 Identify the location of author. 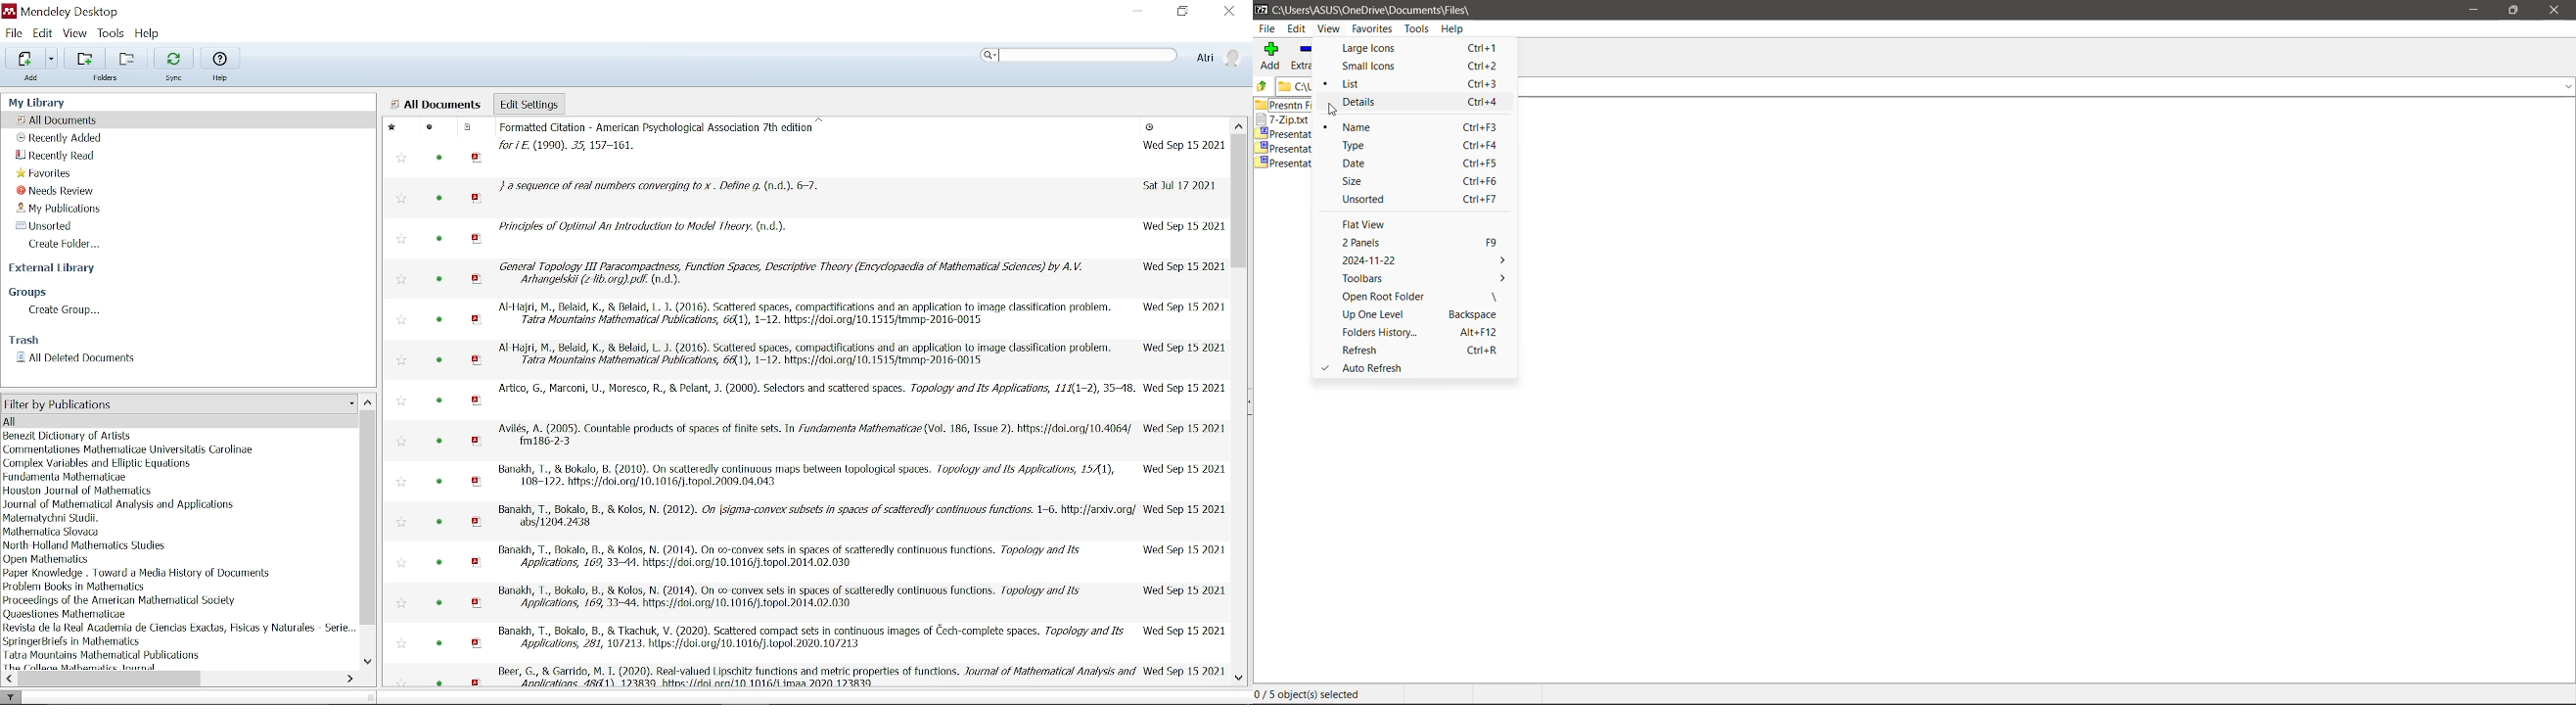
(76, 491).